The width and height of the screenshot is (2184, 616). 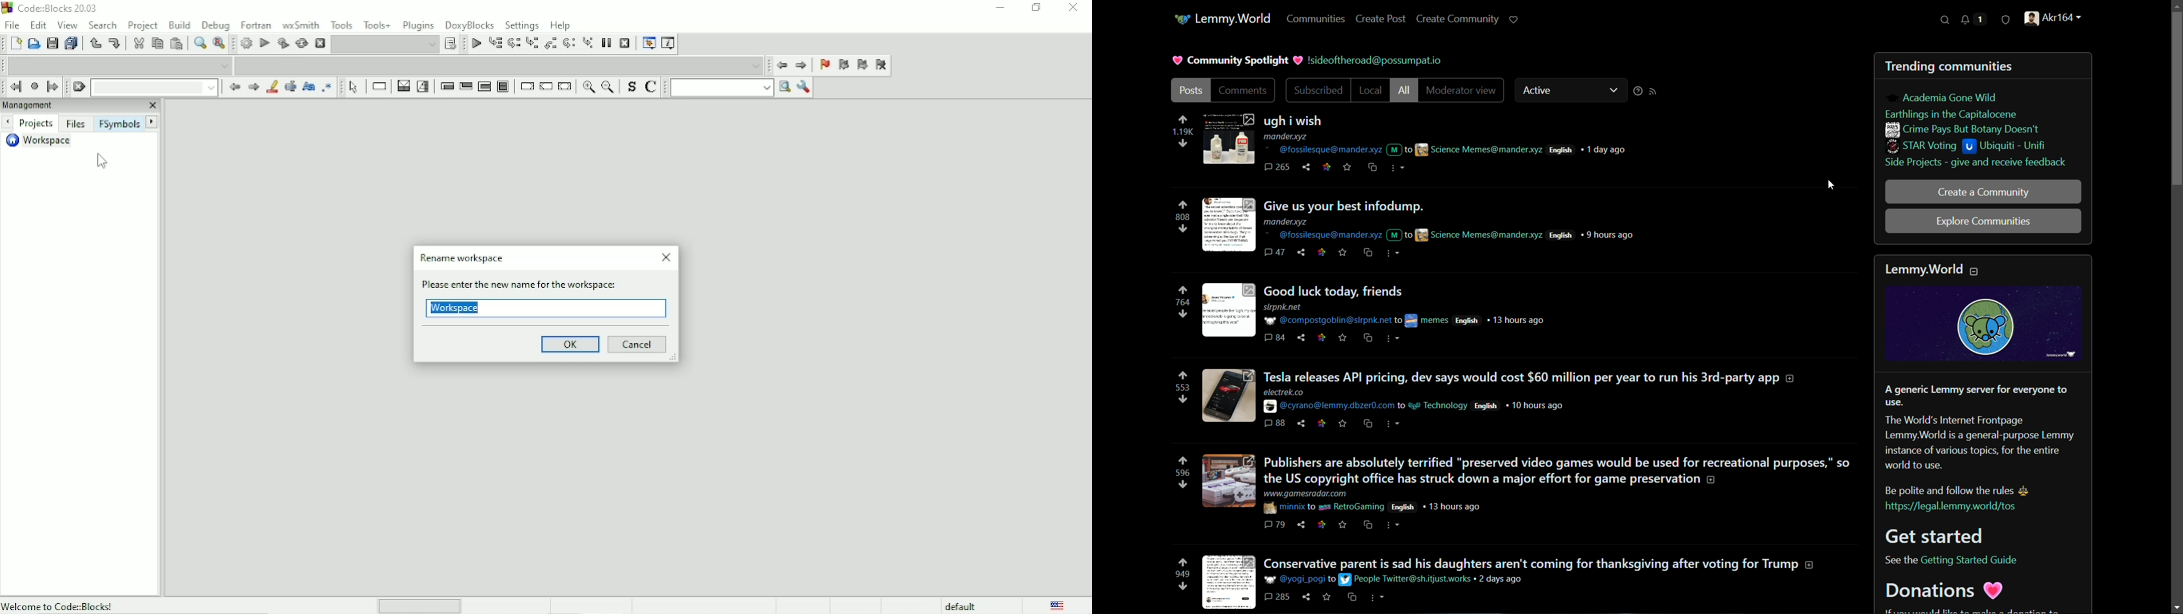 What do you see at coordinates (1344, 255) in the screenshot?
I see `save` at bounding box center [1344, 255].